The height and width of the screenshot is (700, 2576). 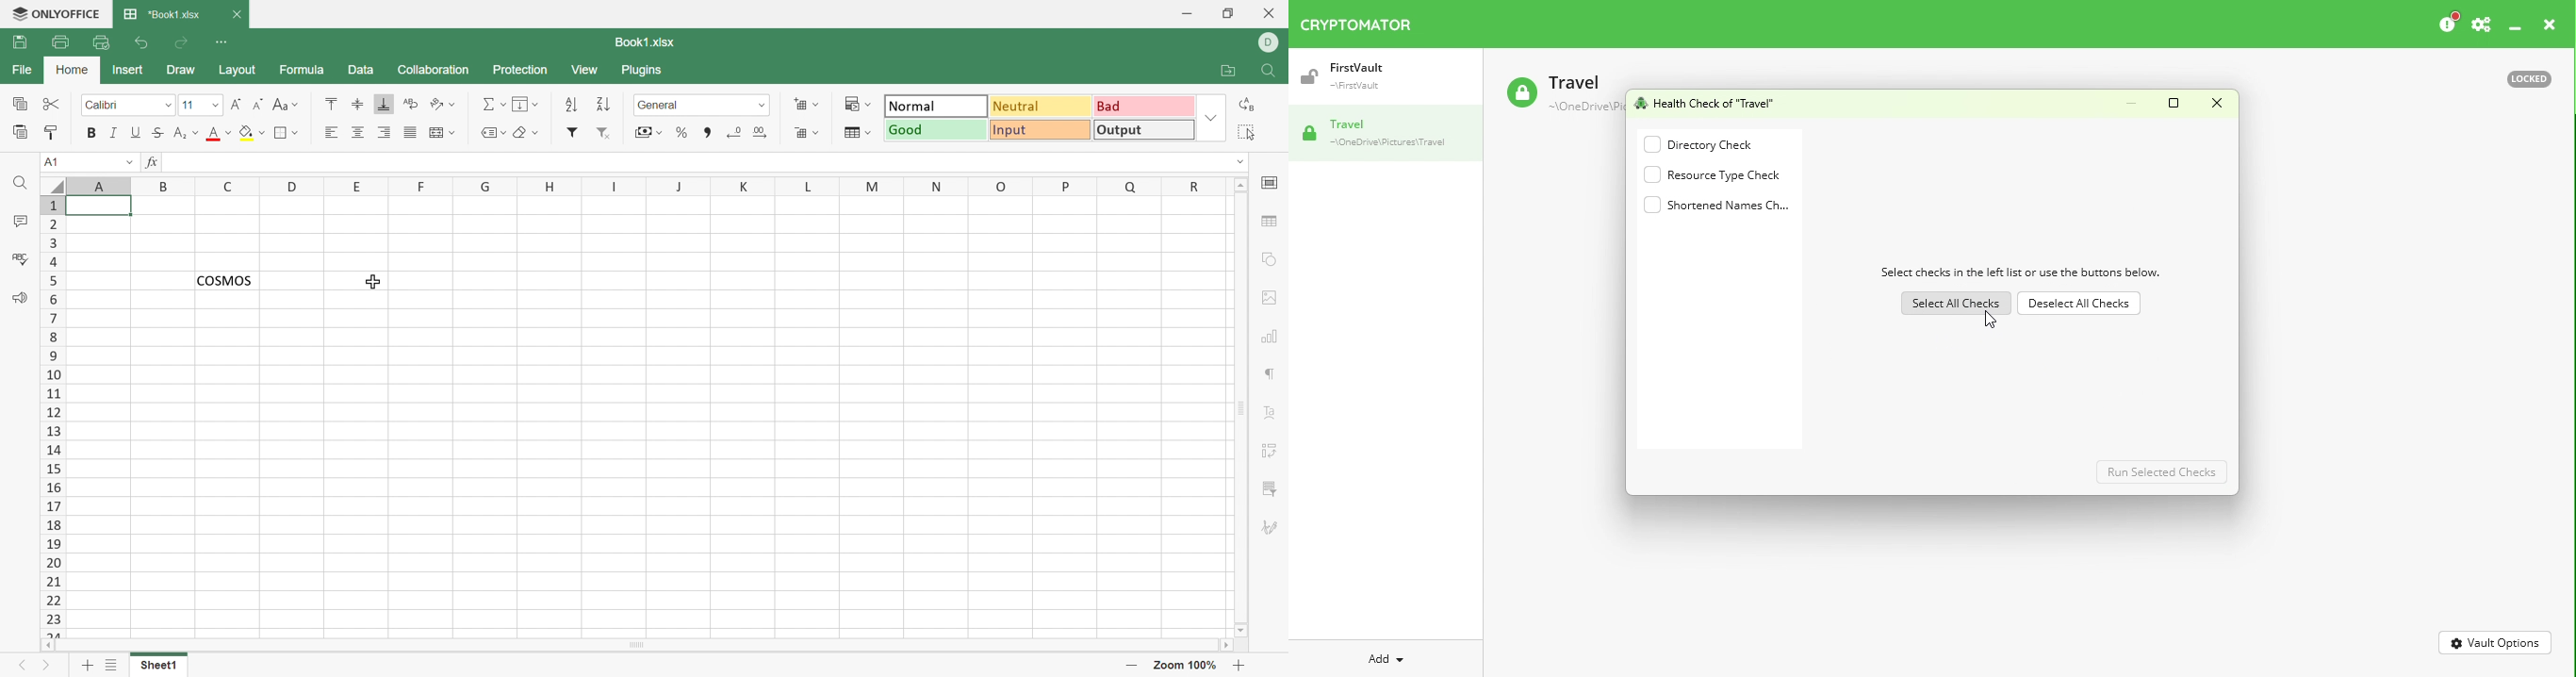 I want to click on Increment font size, so click(x=238, y=103).